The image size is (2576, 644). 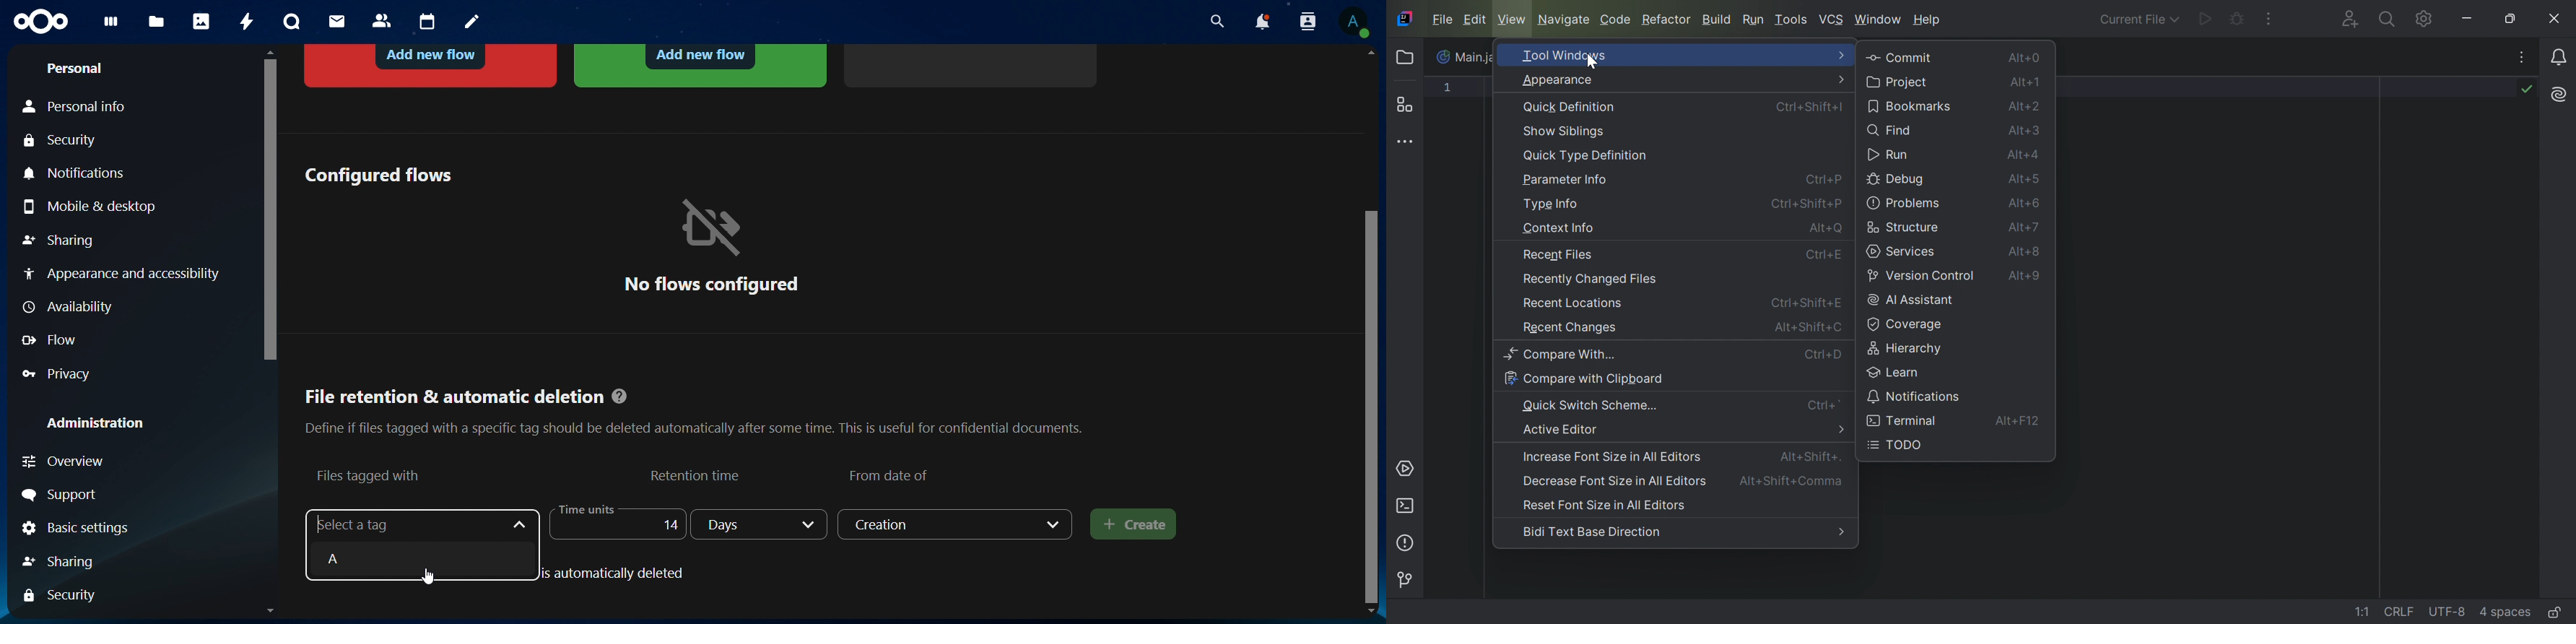 I want to click on notifications, so click(x=79, y=174).